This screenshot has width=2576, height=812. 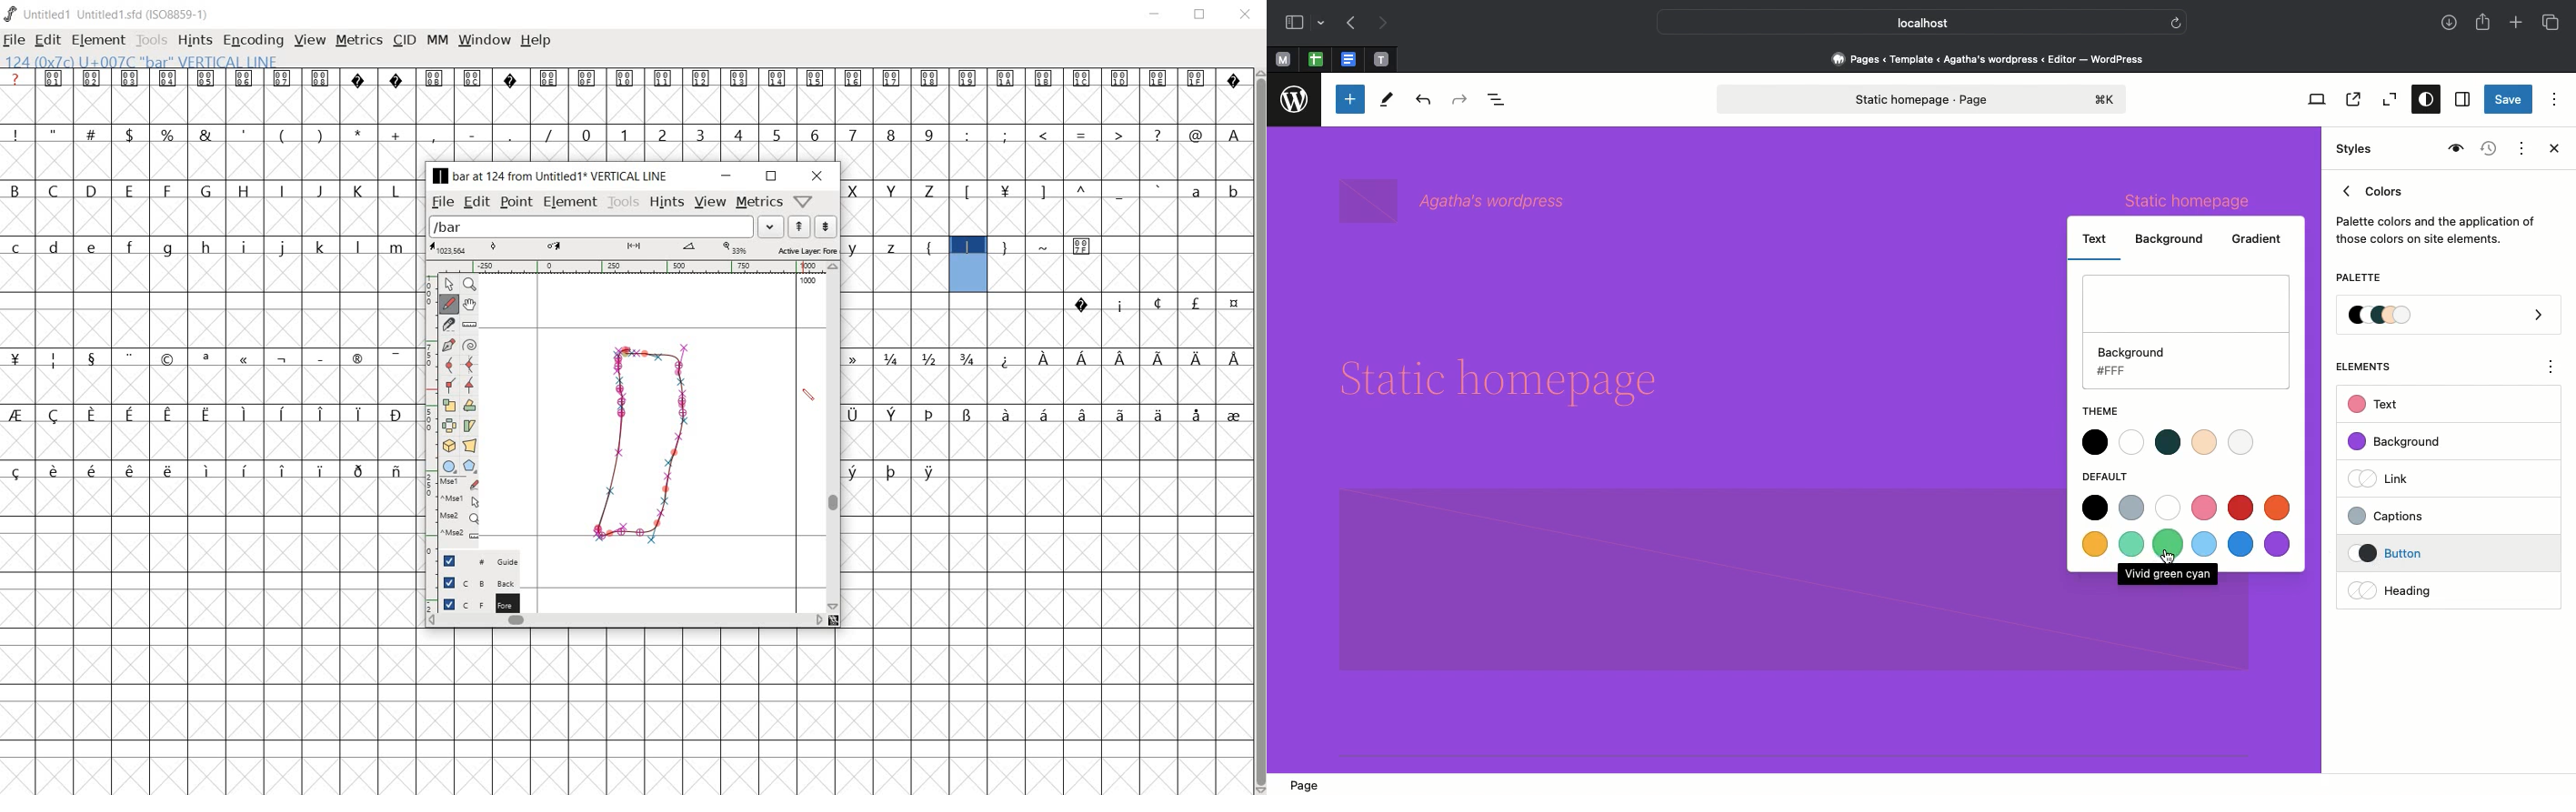 I want to click on view, so click(x=711, y=201).